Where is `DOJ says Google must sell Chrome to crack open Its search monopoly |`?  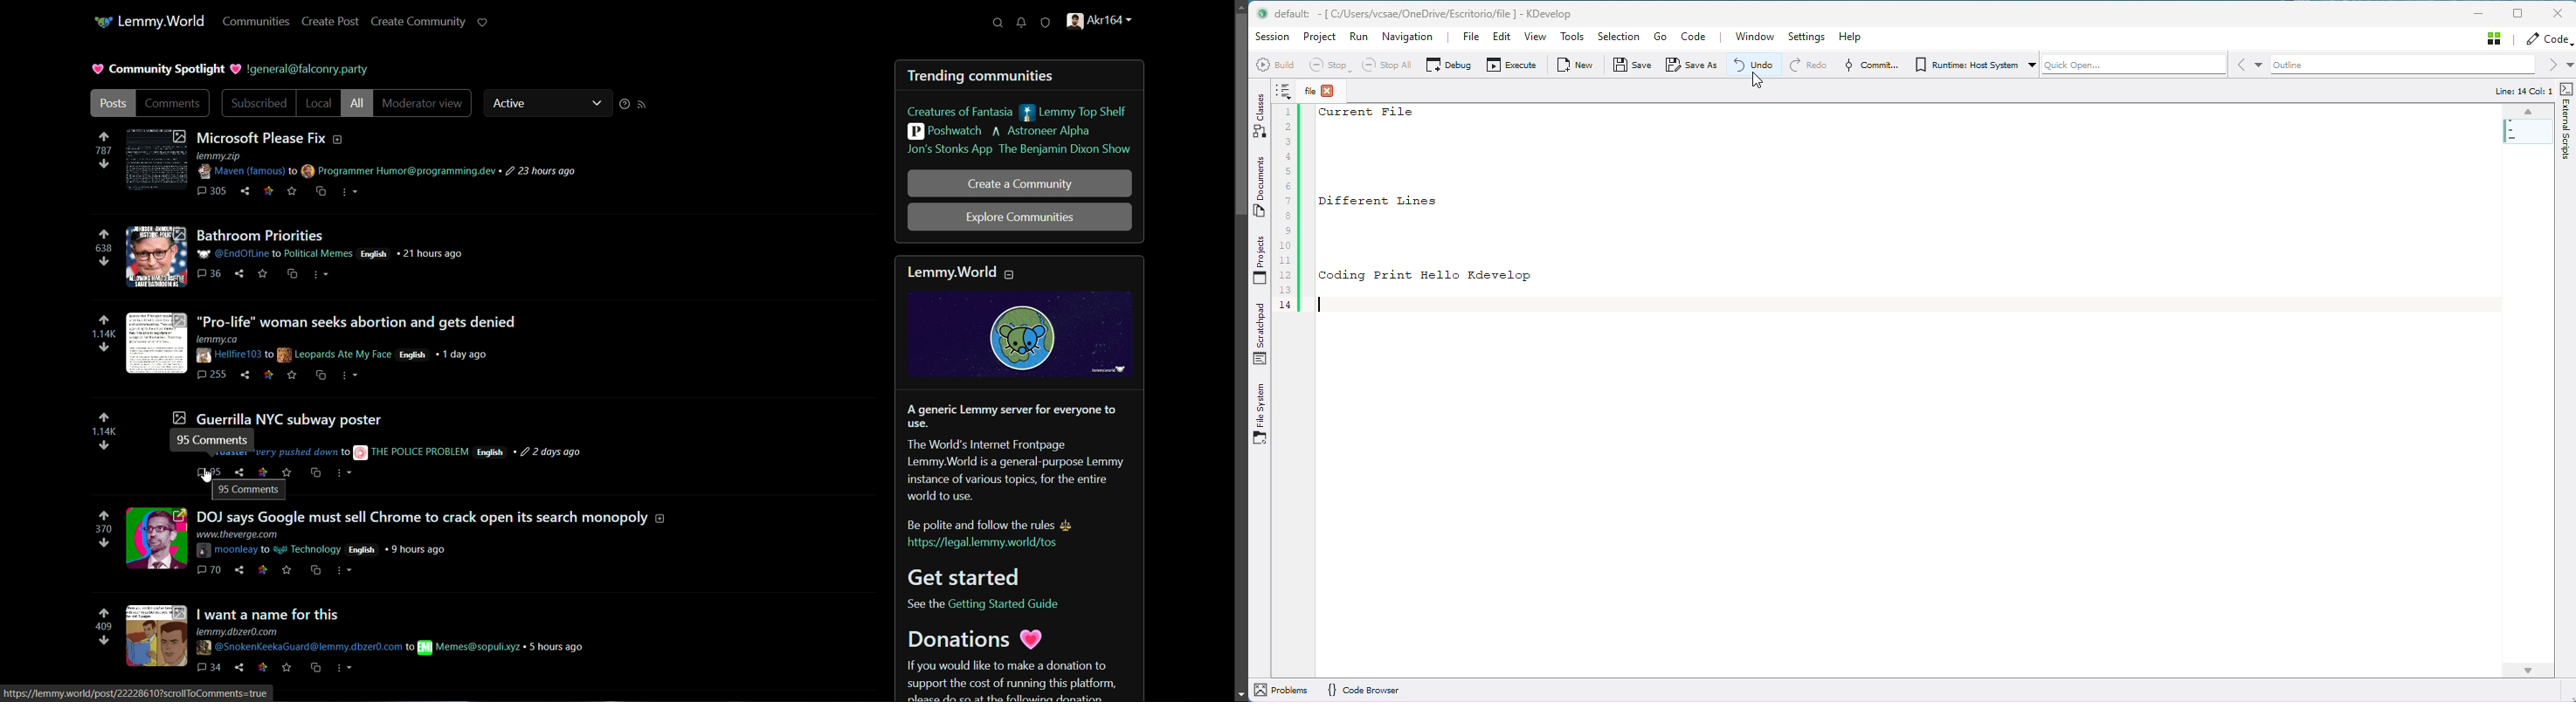
DOJ says Google must sell Chrome to crack open Its search monopoly | is located at coordinates (431, 517).